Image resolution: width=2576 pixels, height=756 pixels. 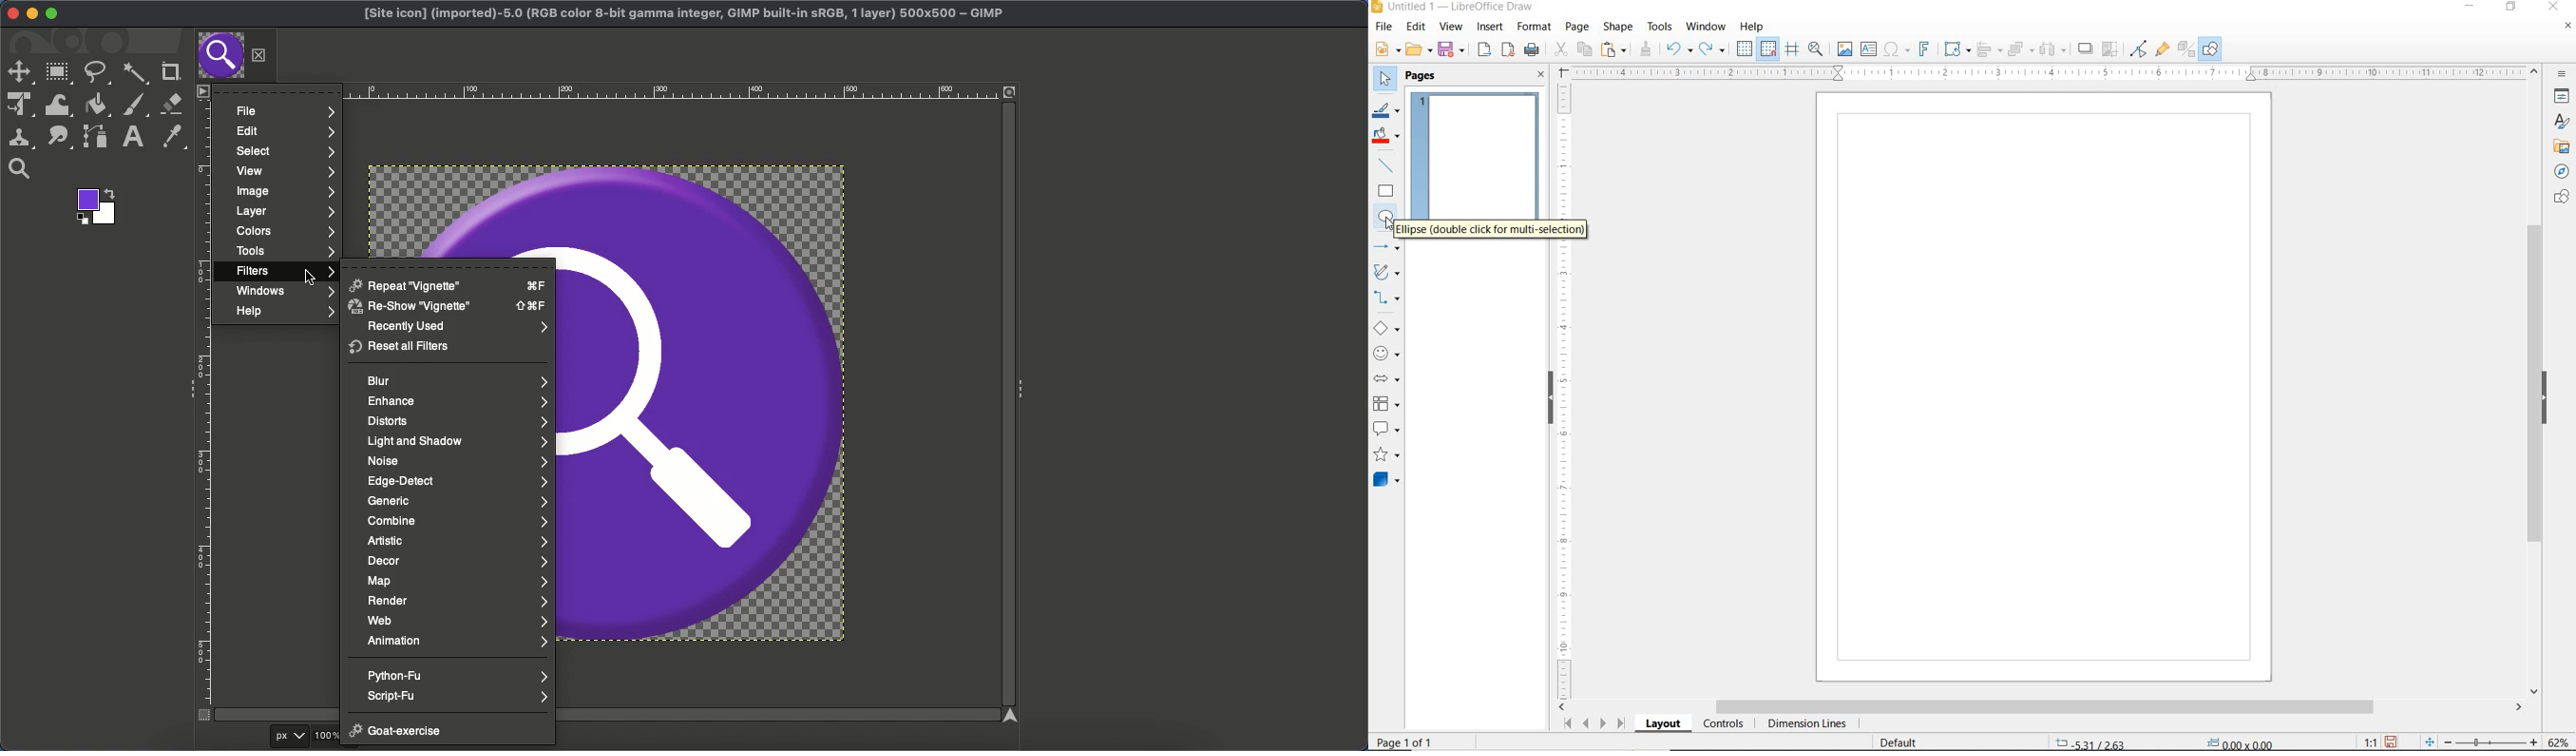 What do you see at coordinates (1816, 48) in the screenshot?
I see `ZOOM & PAN` at bounding box center [1816, 48].